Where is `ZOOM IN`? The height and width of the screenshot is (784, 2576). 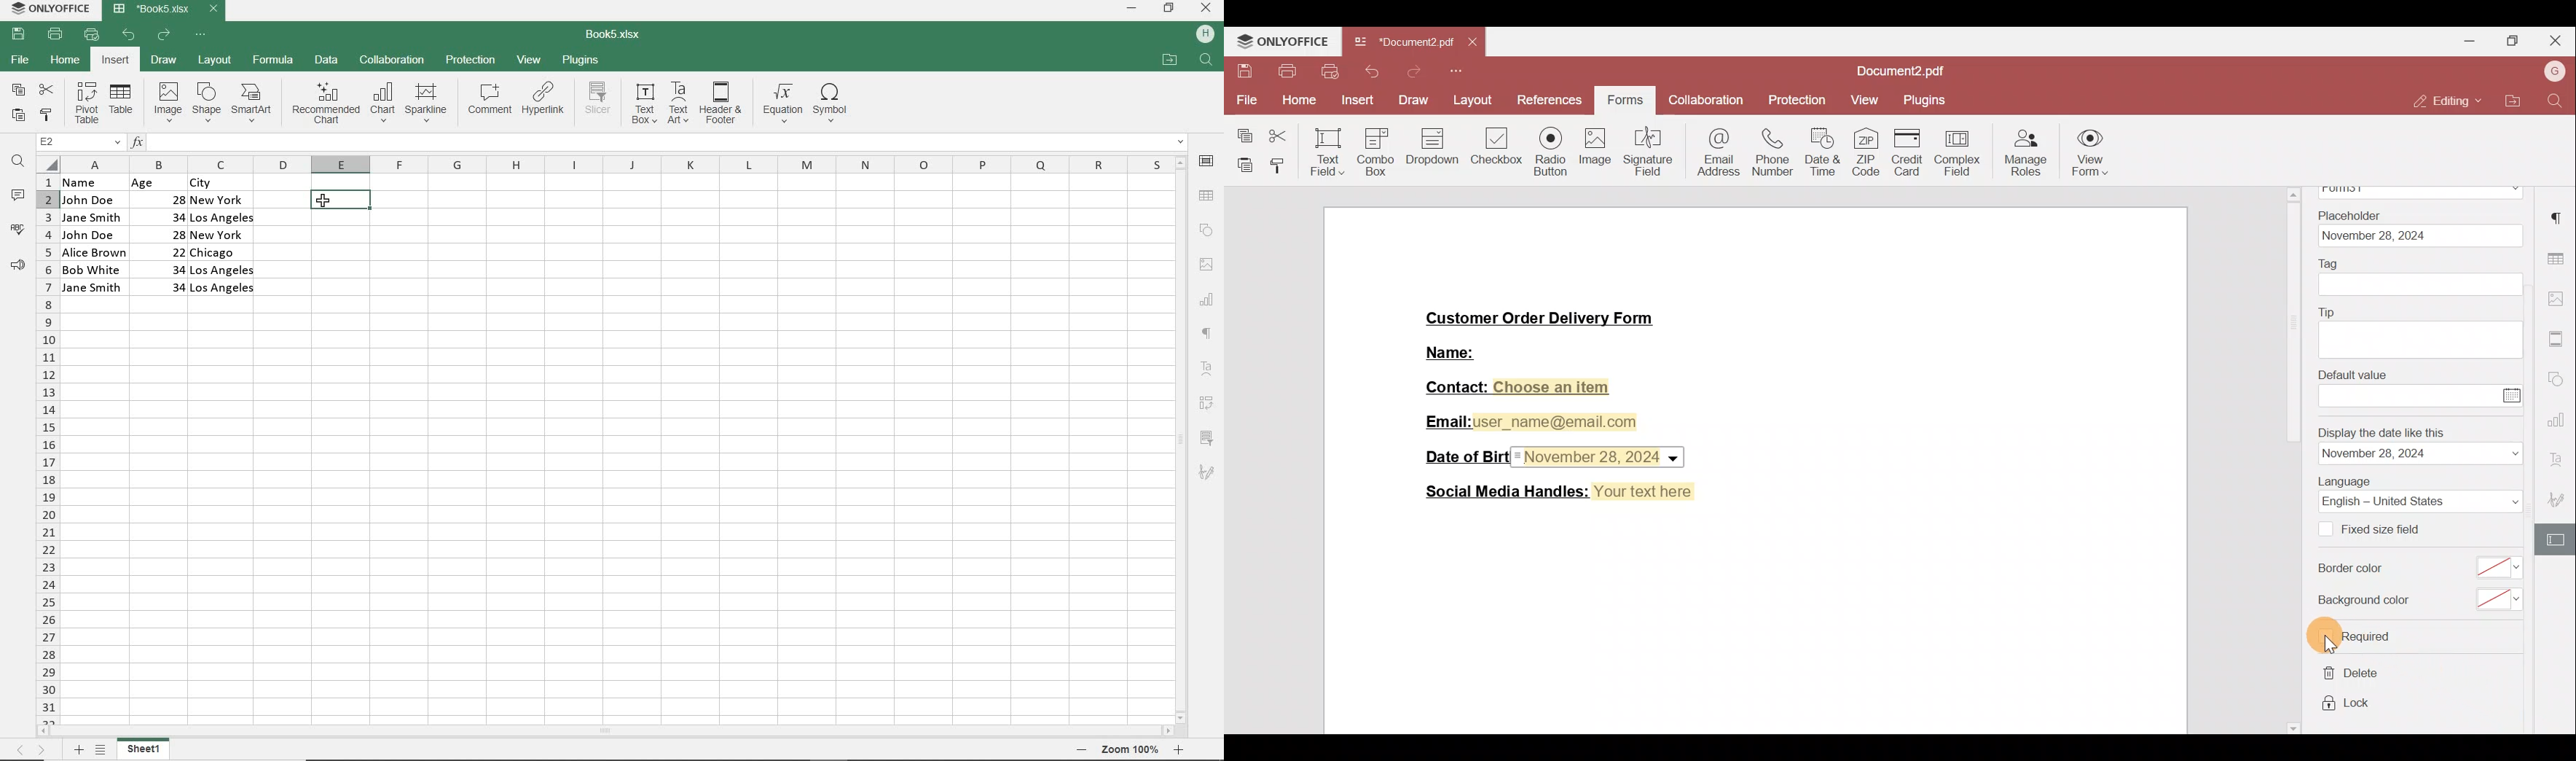 ZOOM IN is located at coordinates (1181, 749).